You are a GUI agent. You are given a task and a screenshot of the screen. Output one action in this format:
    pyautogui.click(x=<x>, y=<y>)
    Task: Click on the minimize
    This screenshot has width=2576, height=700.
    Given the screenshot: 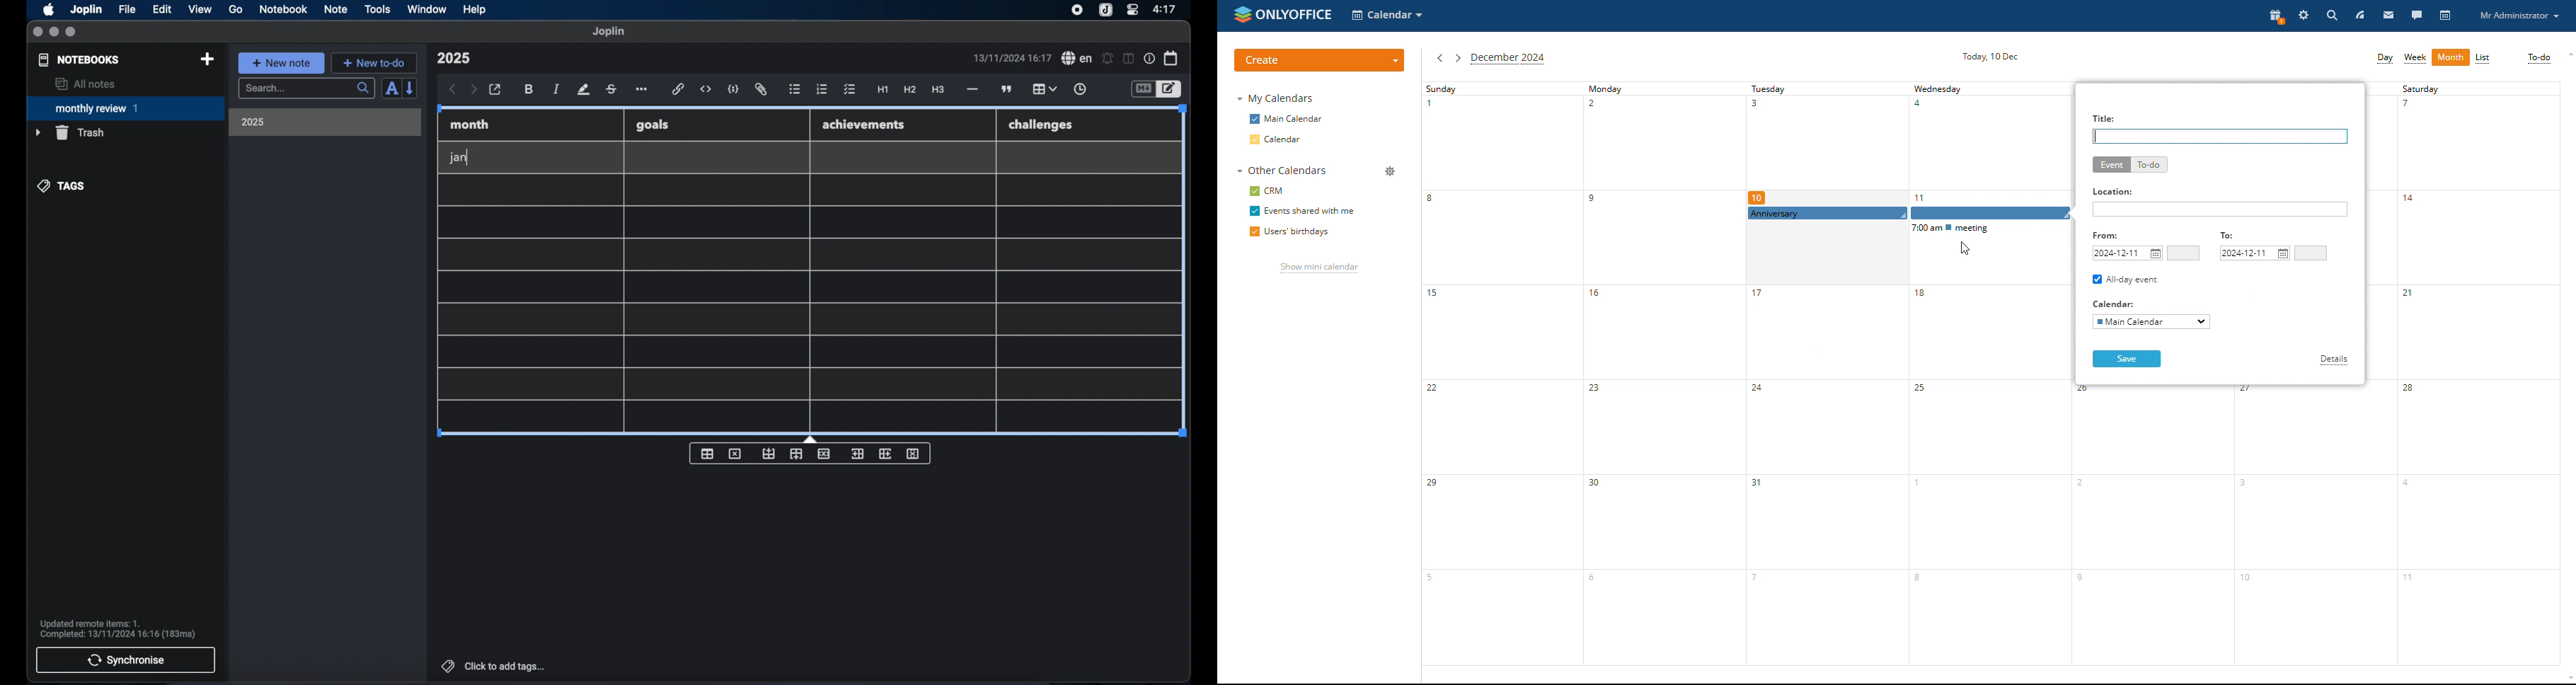 What is the action you would take?
    pyautogui.click(x=54, y=32)
    